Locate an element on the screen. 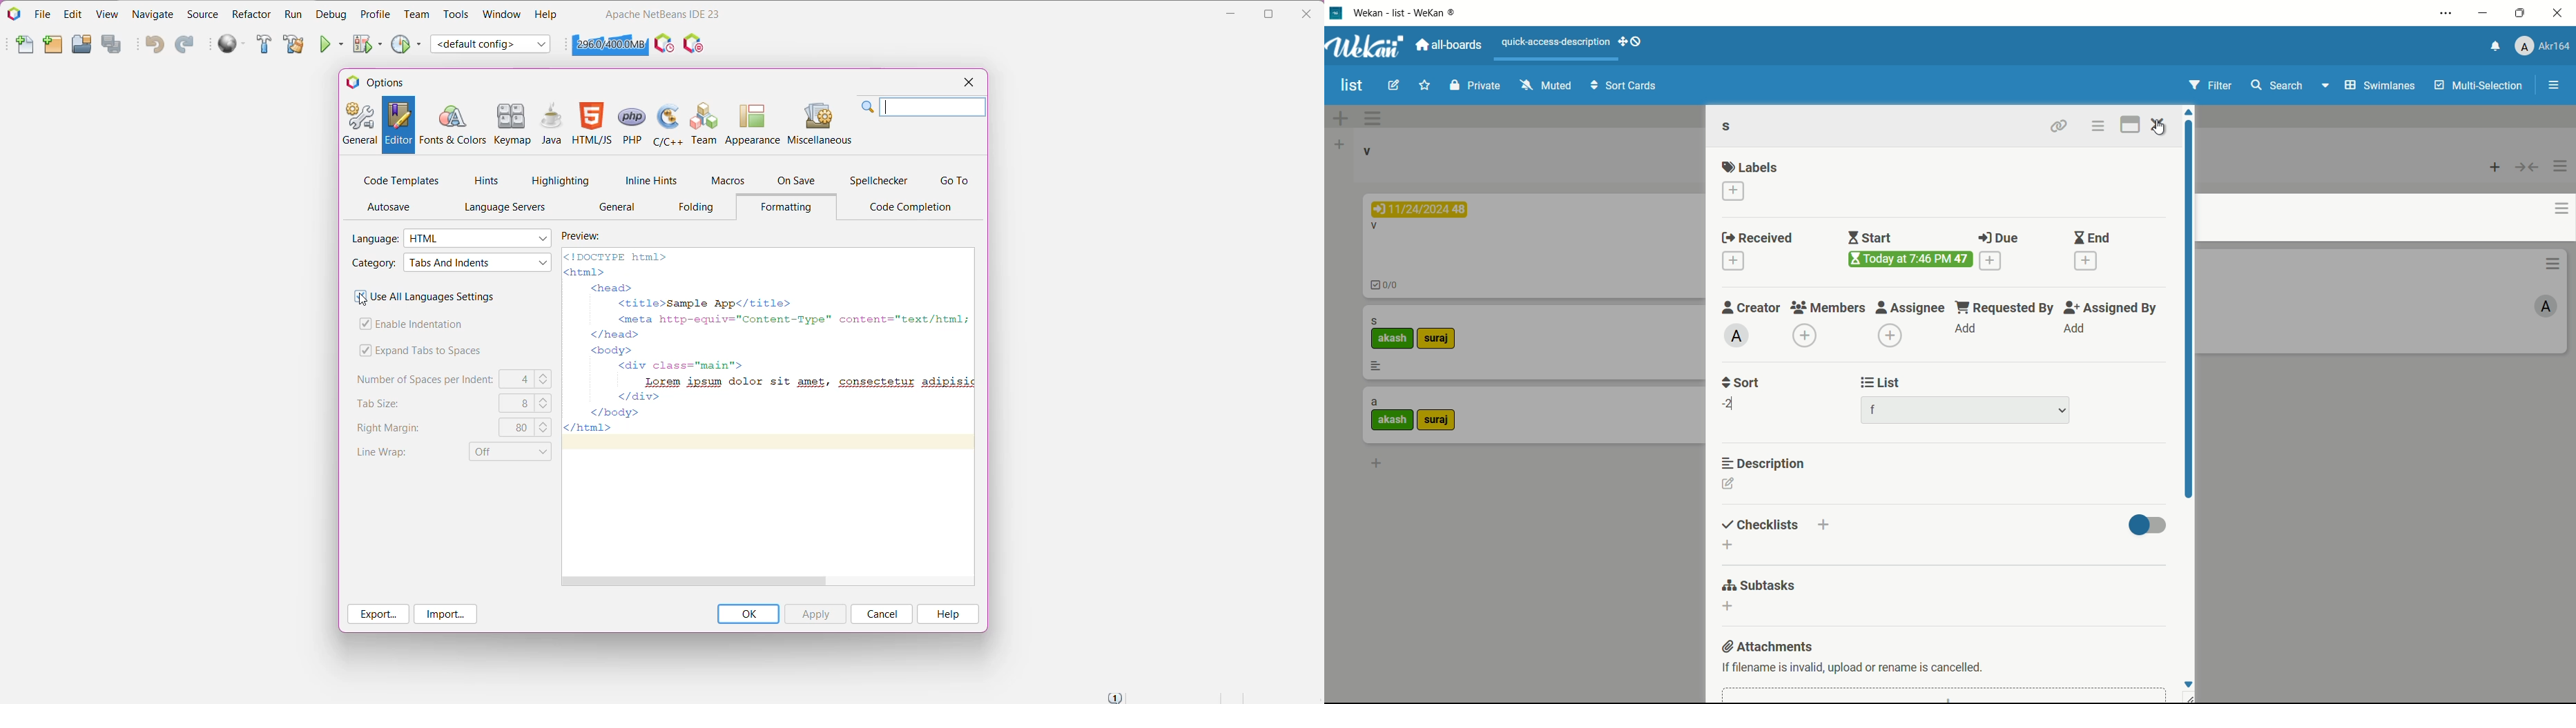 This screenshot has width=2576, height=728. maximize is located at coordinates (2520, 14).